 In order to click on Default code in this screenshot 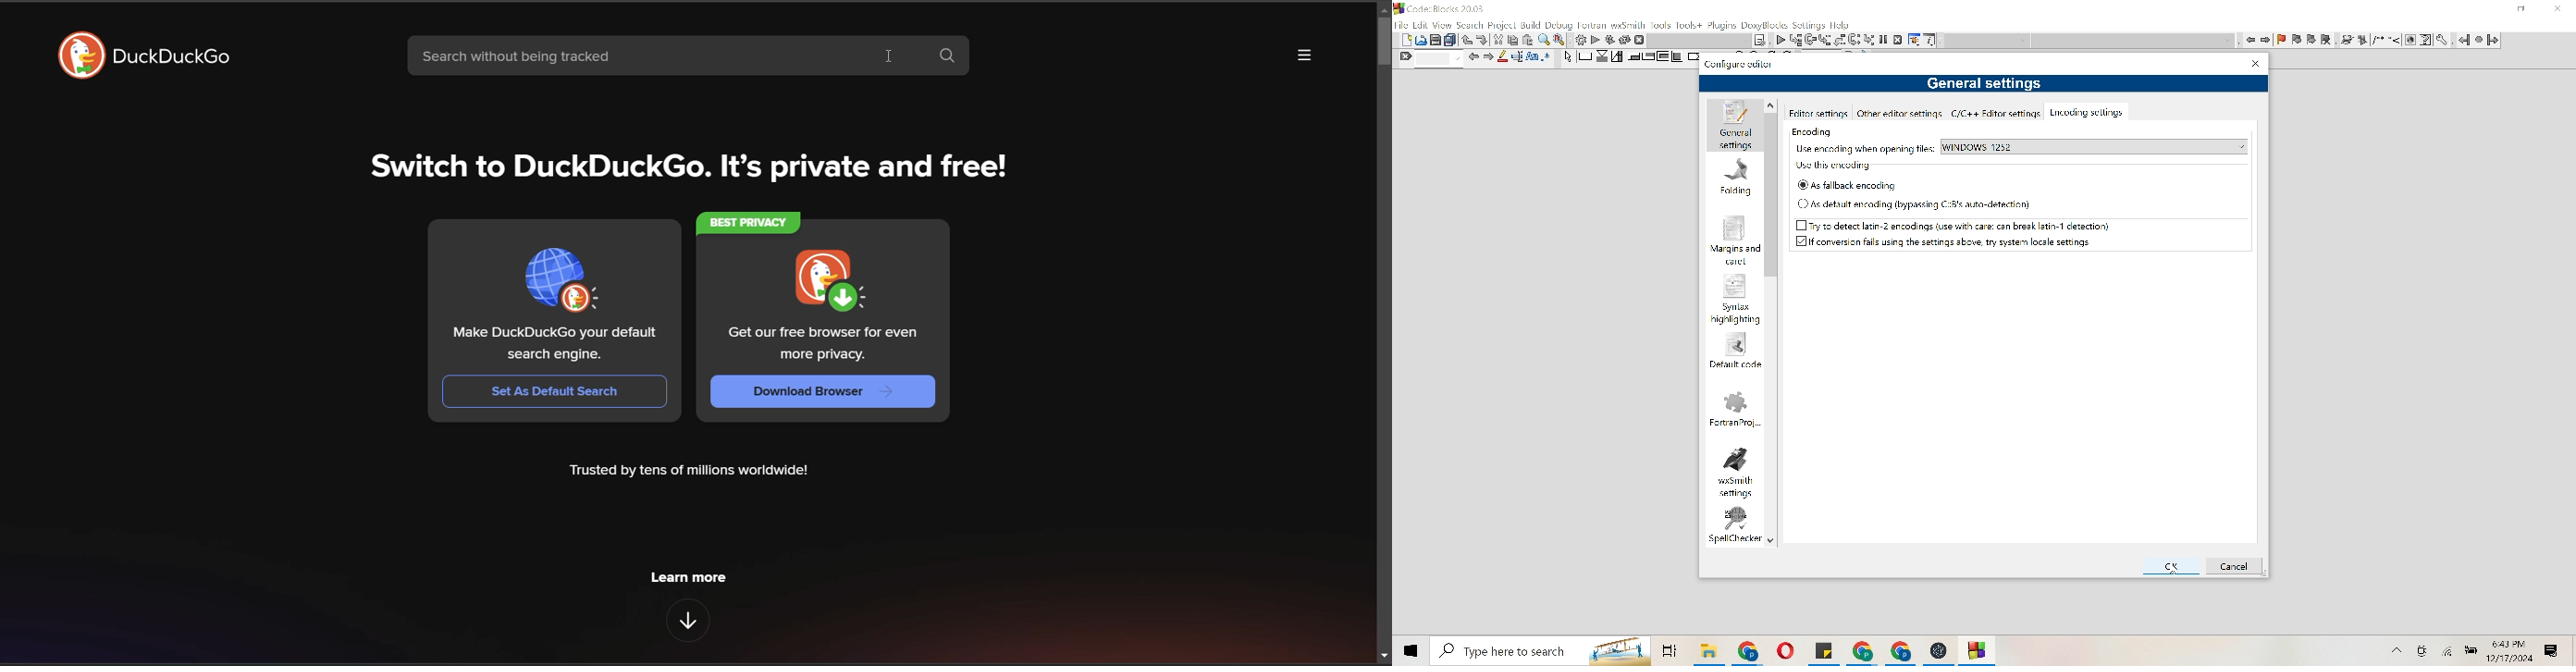, I will do `click(1734, 349)`.